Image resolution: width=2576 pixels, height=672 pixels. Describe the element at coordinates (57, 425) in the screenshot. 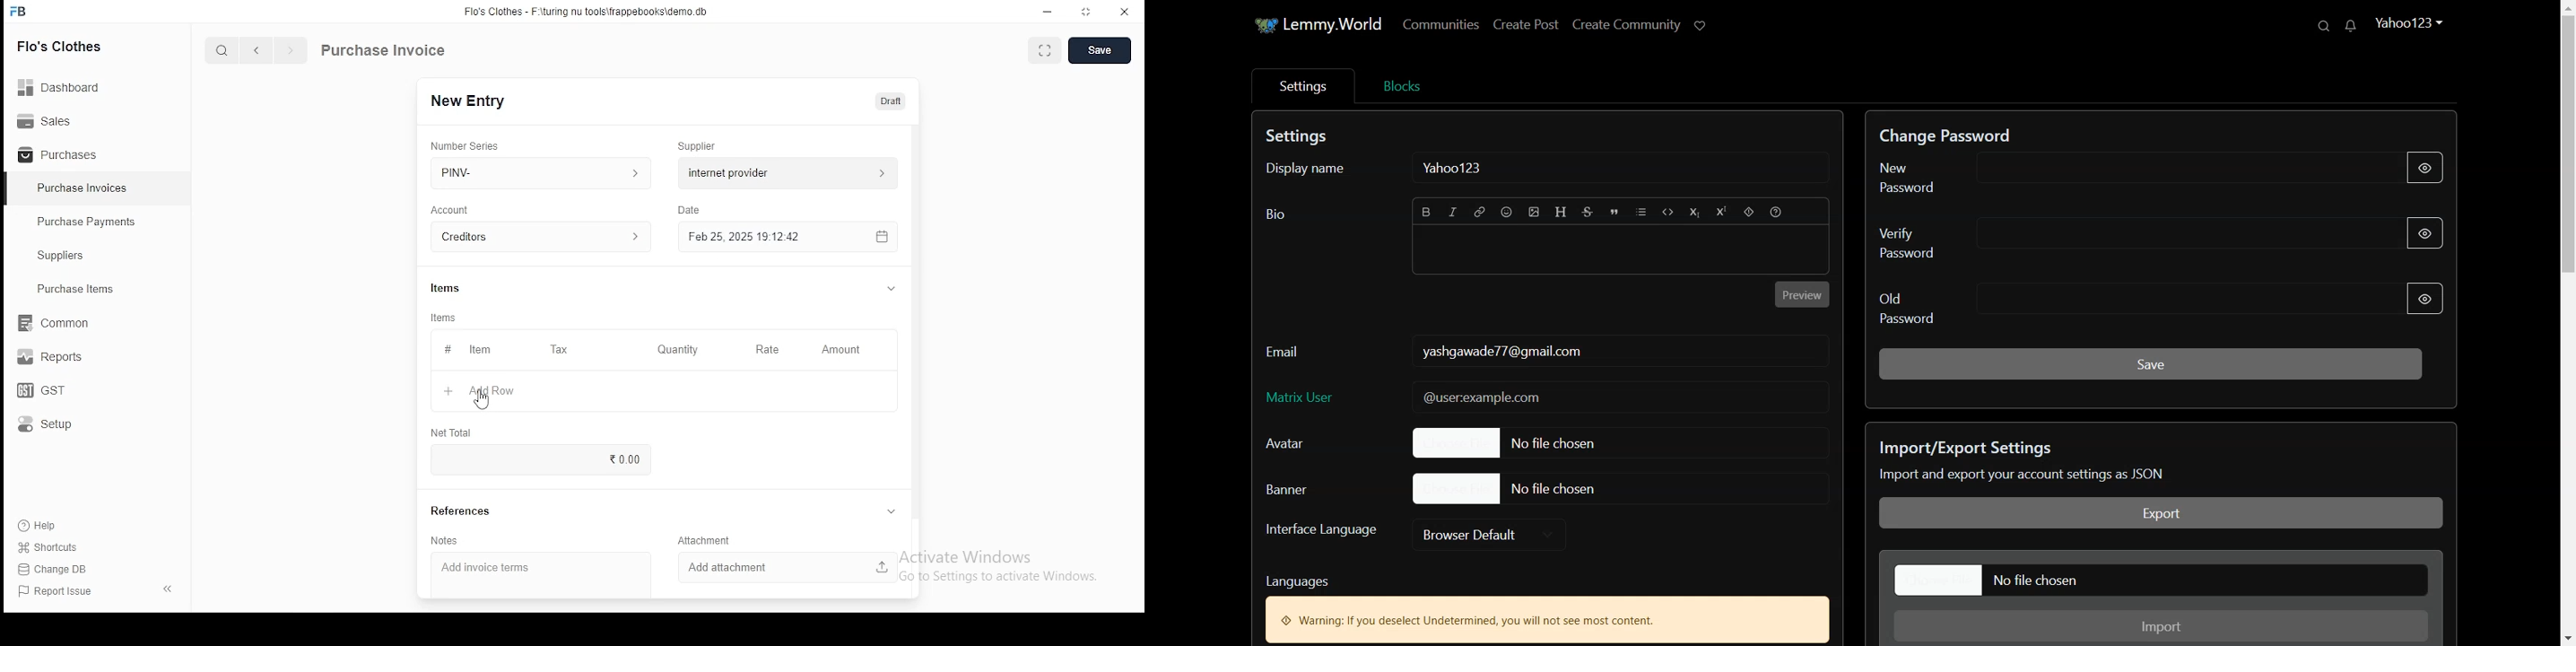

I see `setup` at that location.